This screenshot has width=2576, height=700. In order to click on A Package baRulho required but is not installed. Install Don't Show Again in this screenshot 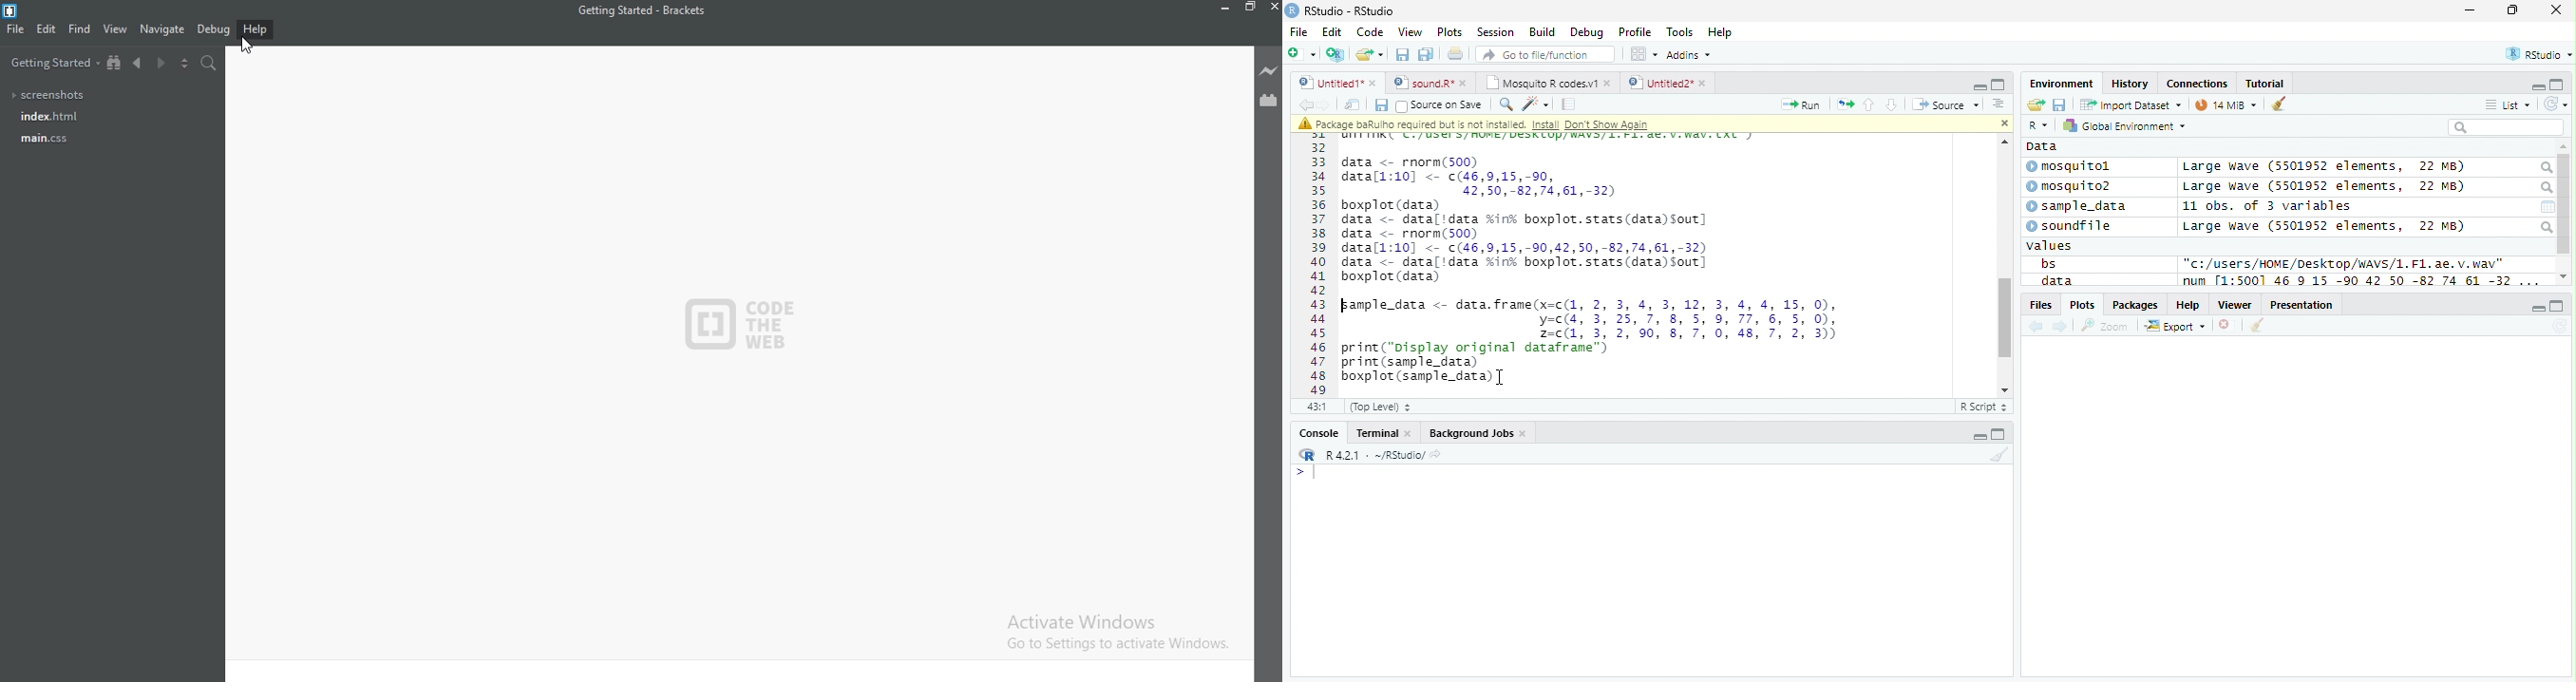, I will do `click(1512, 123)`.